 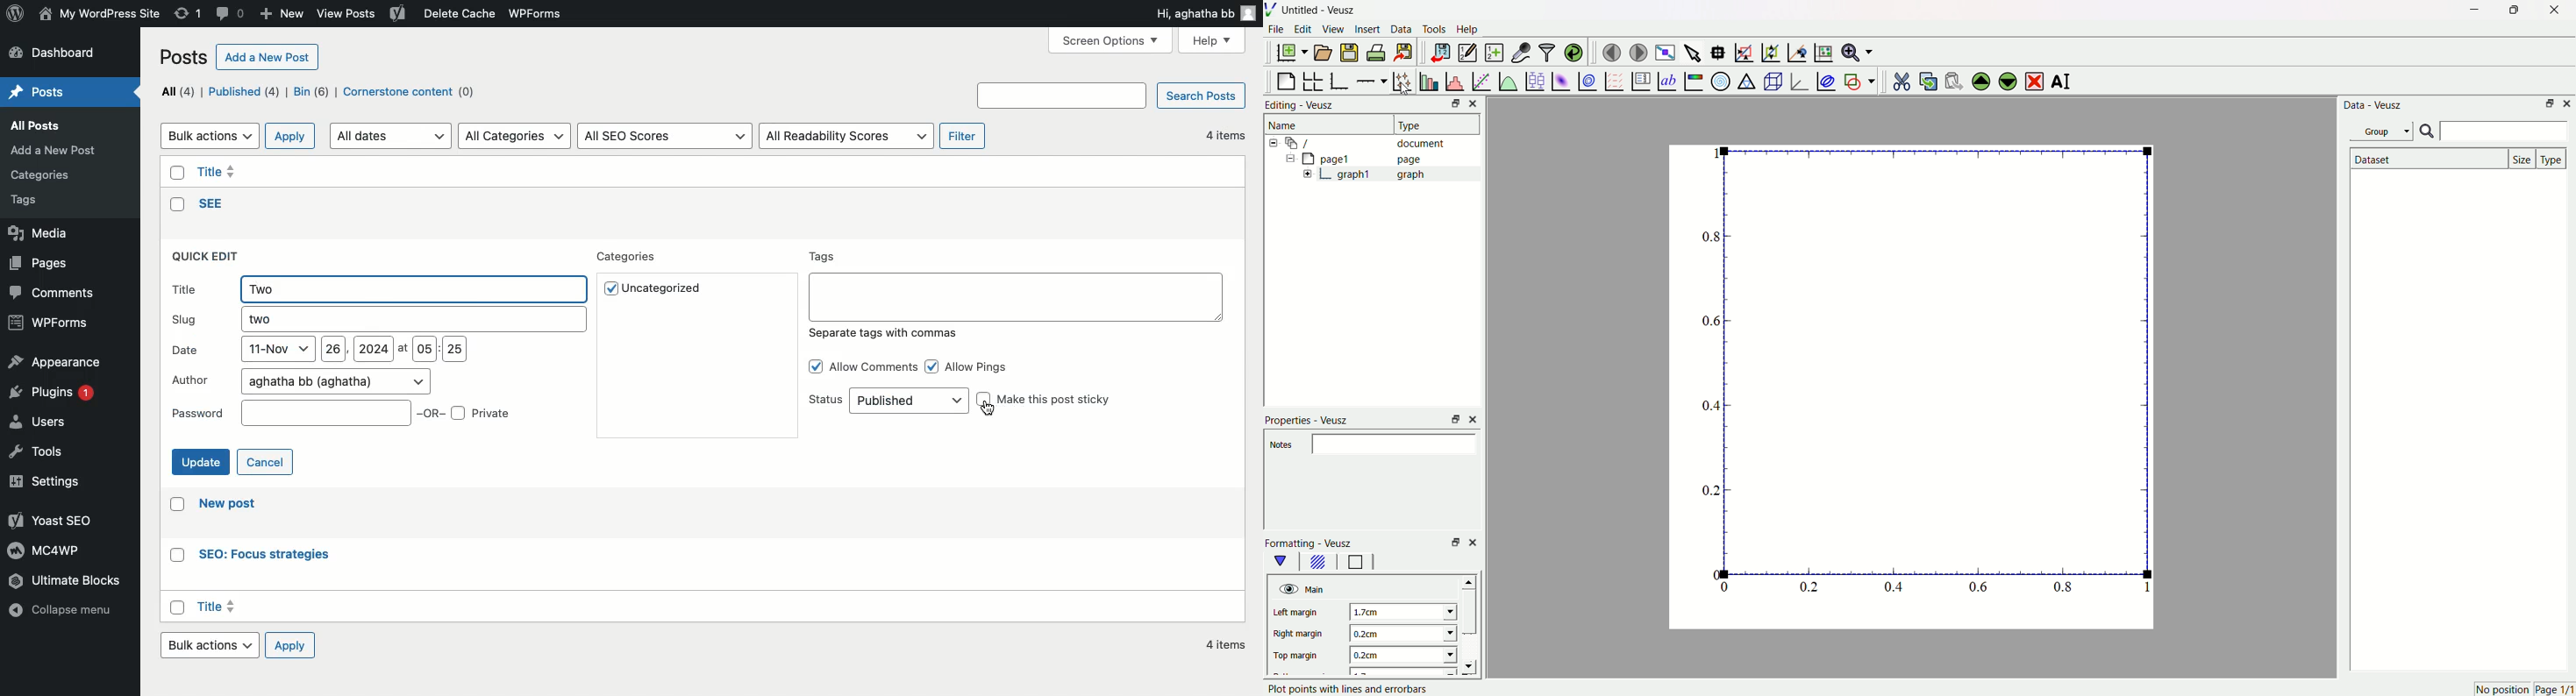 I want to click on recenter the graph axes, so click(x=1795, y=49).